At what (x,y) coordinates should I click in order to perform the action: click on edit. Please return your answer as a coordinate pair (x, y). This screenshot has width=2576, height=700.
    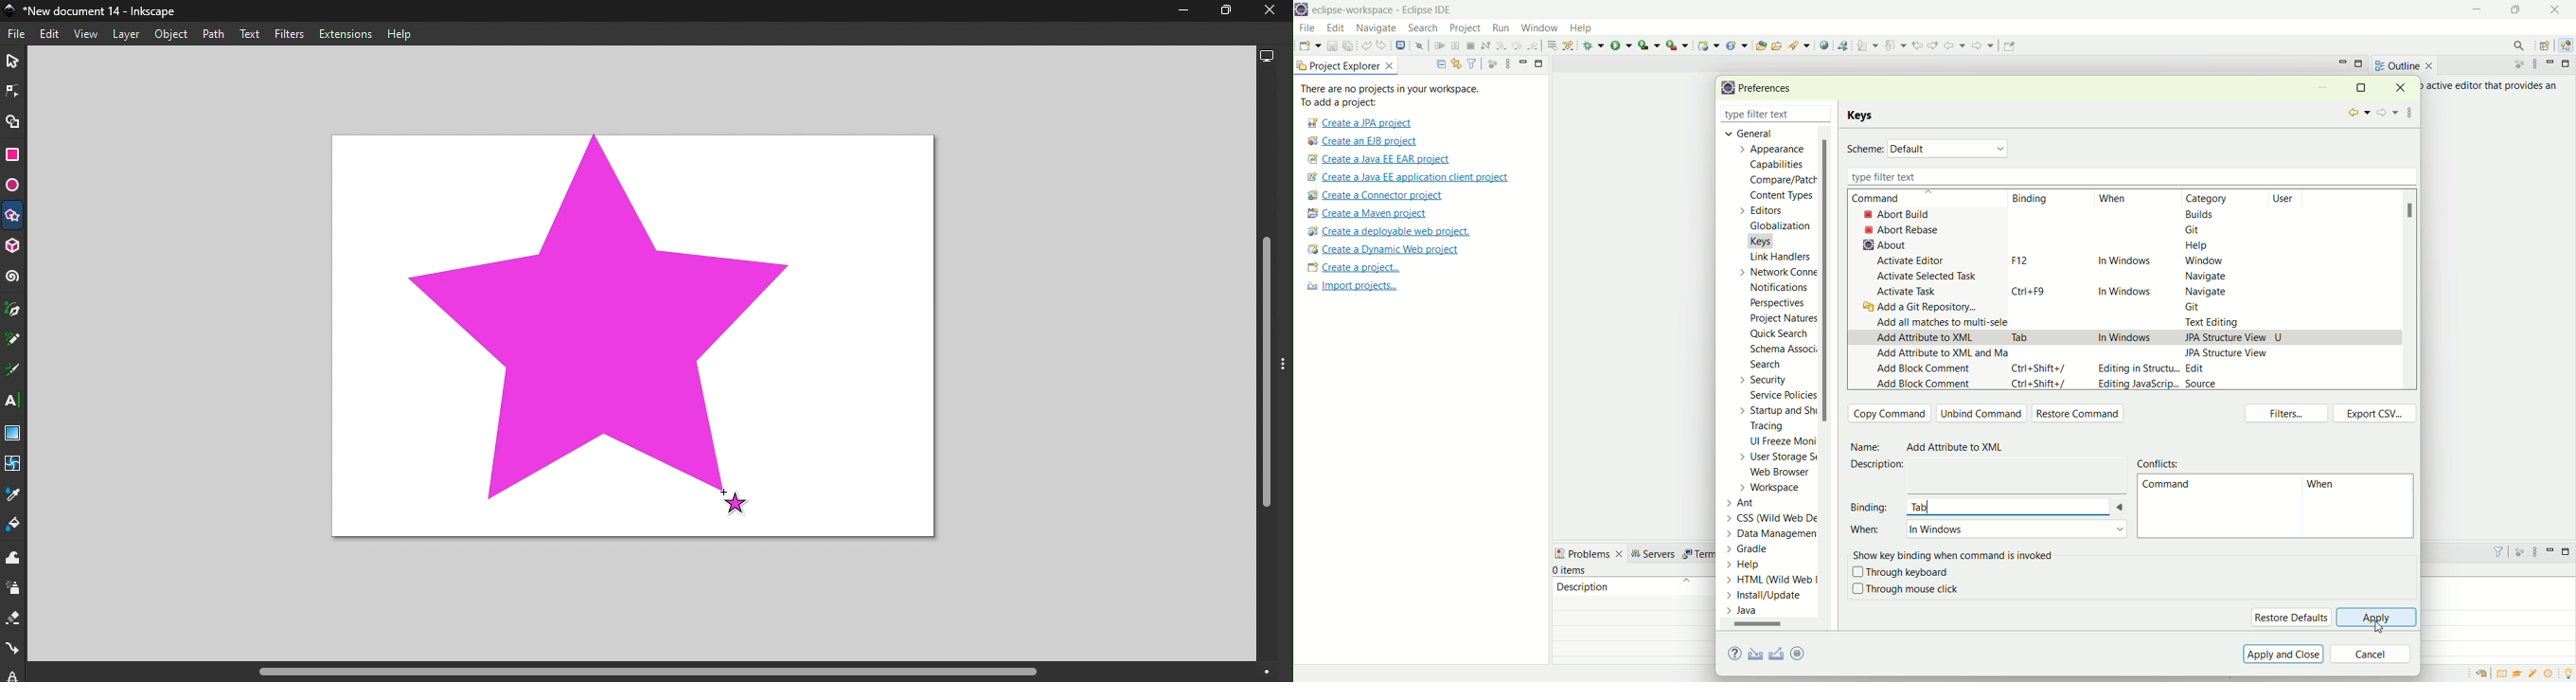
    Looking at the image, I should click on (1334, 29).